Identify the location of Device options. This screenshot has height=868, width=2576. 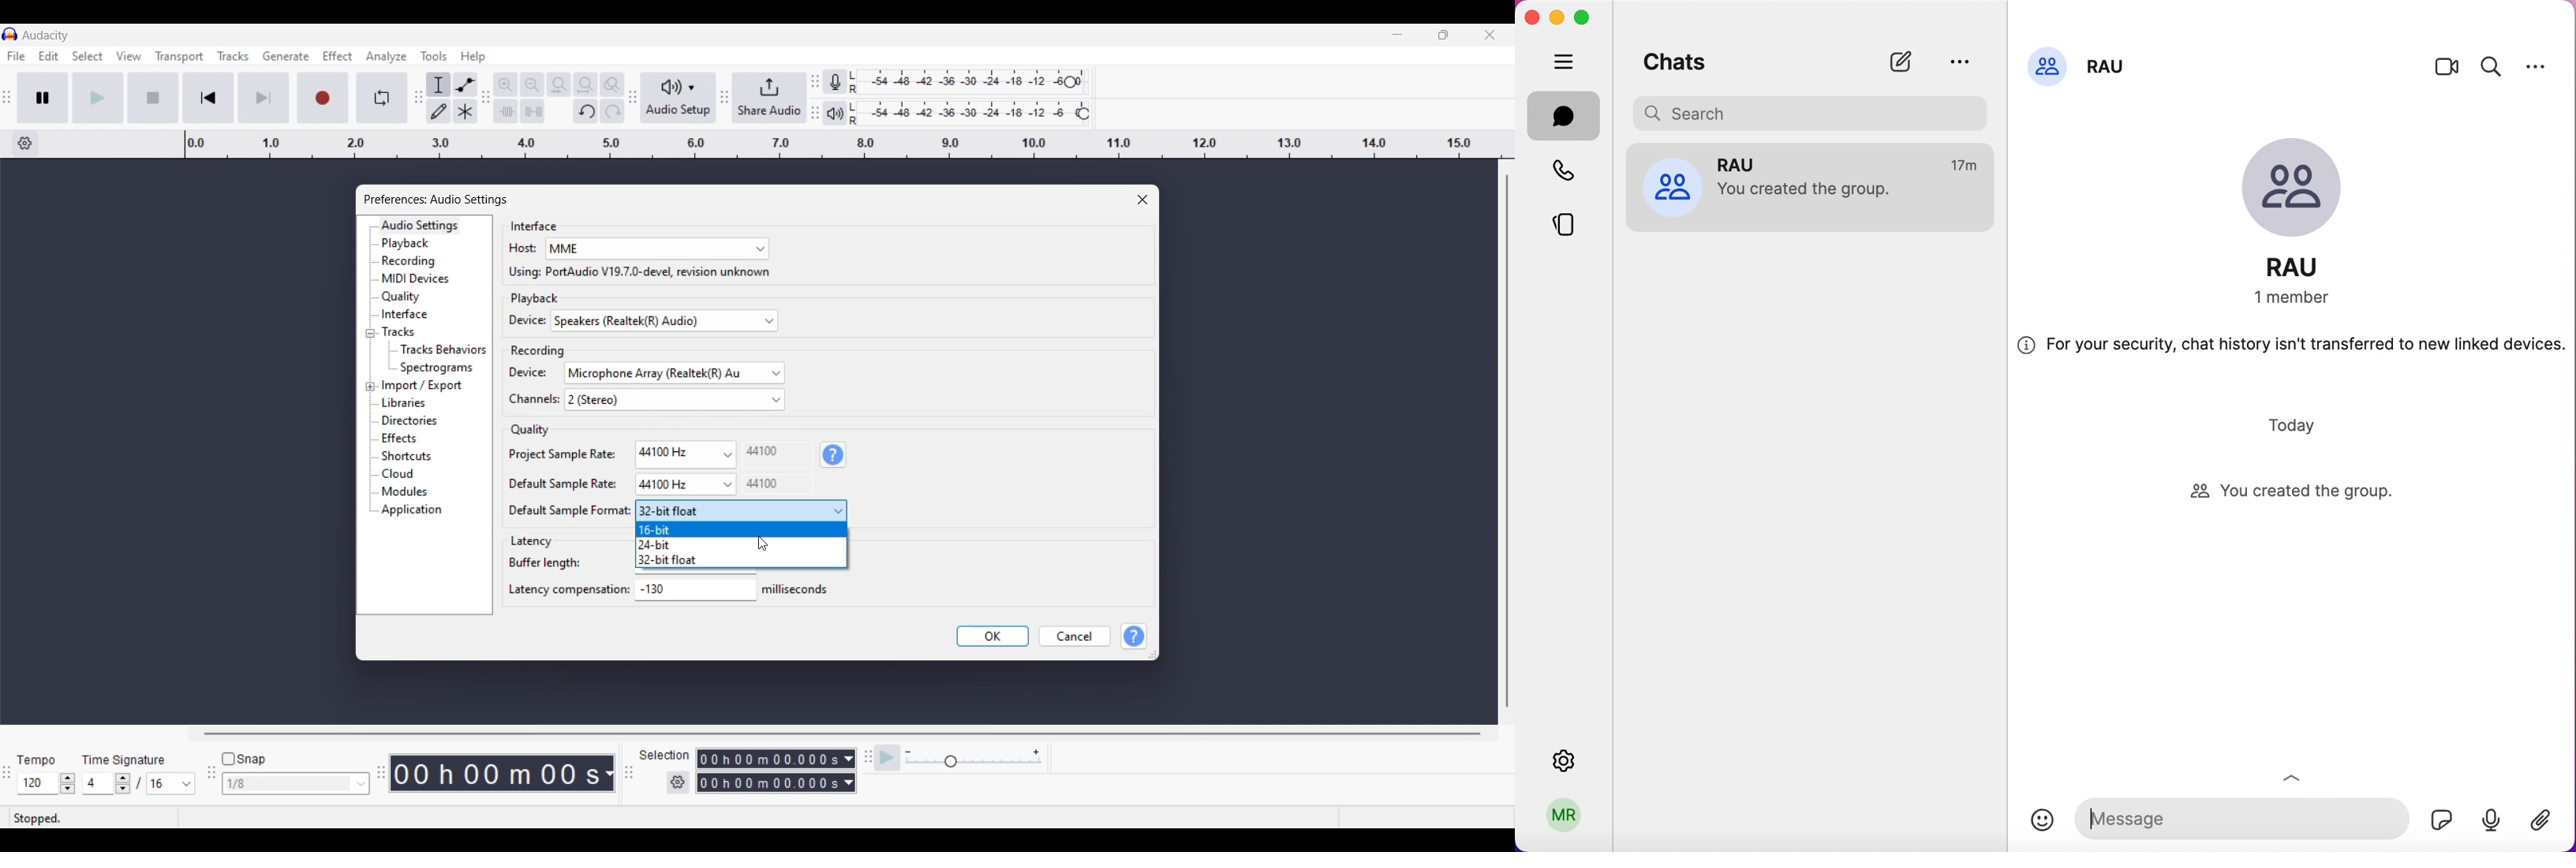
(664, 321).